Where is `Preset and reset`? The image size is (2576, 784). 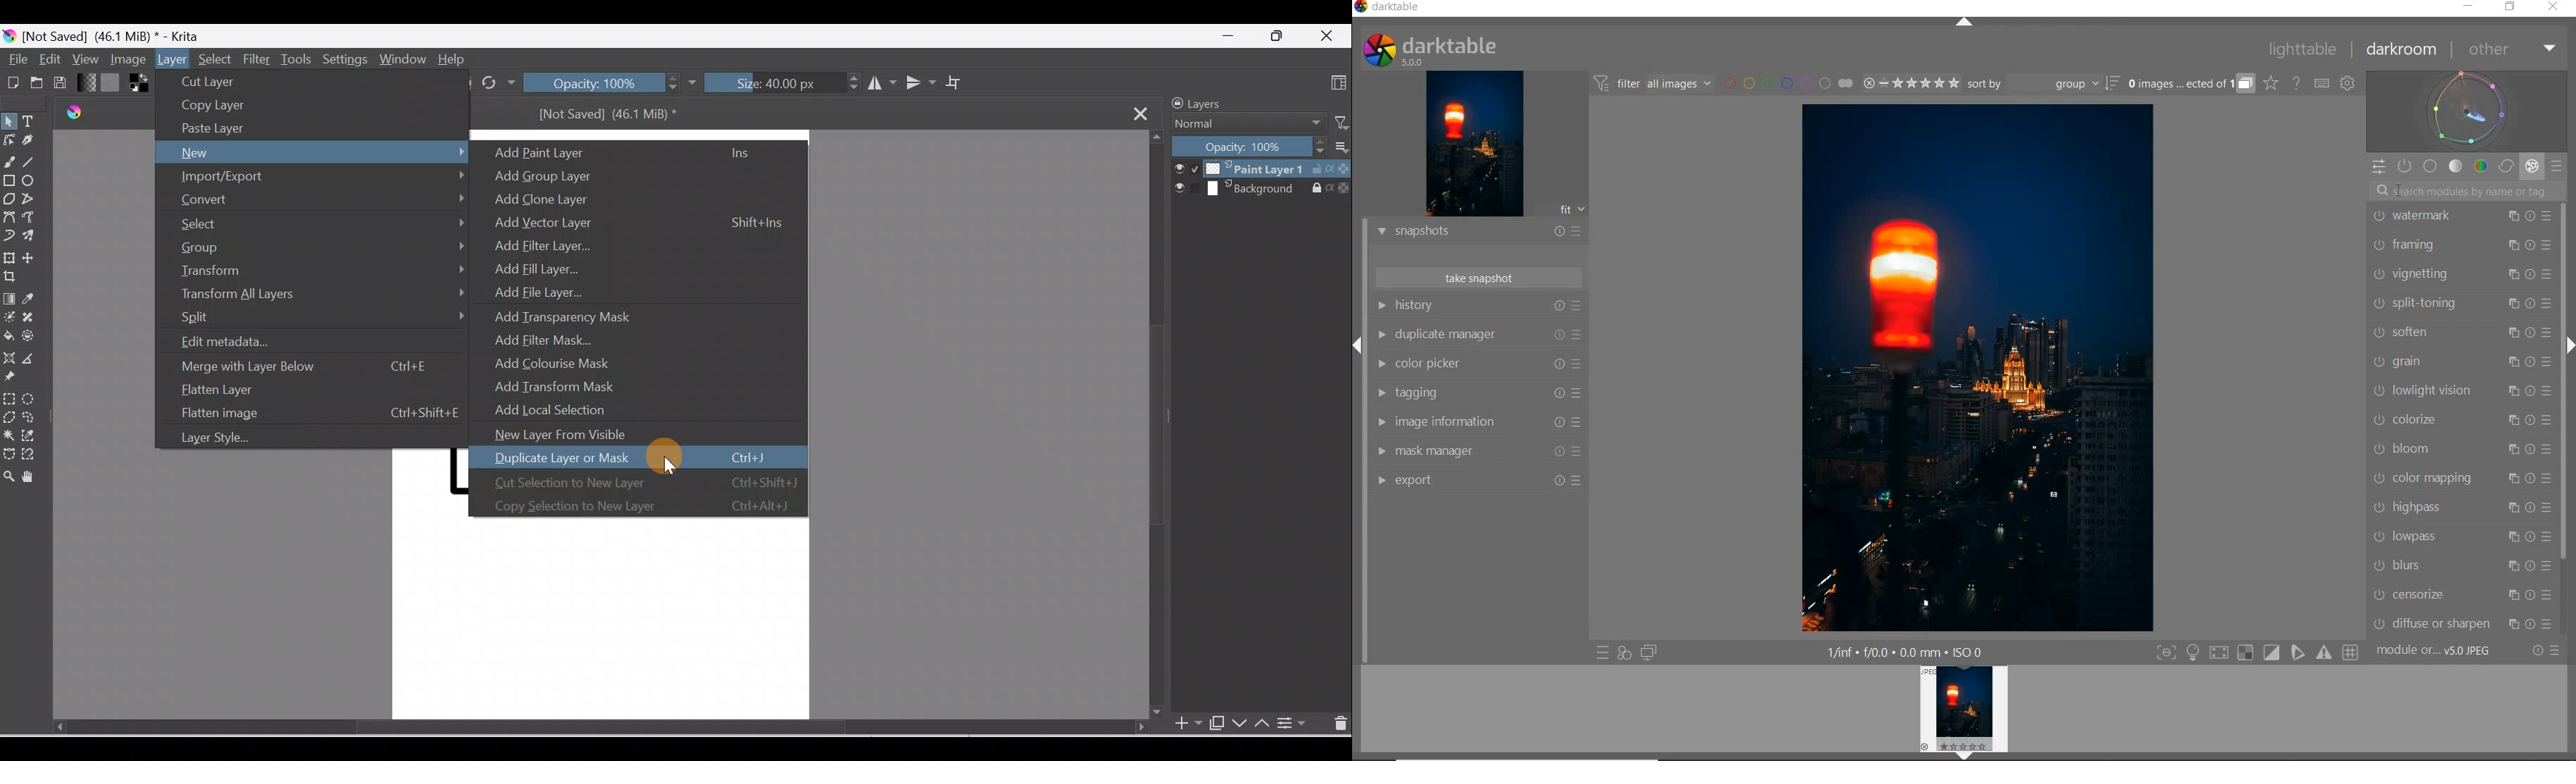
Preset and reset is located at coordinates (1580, 366).